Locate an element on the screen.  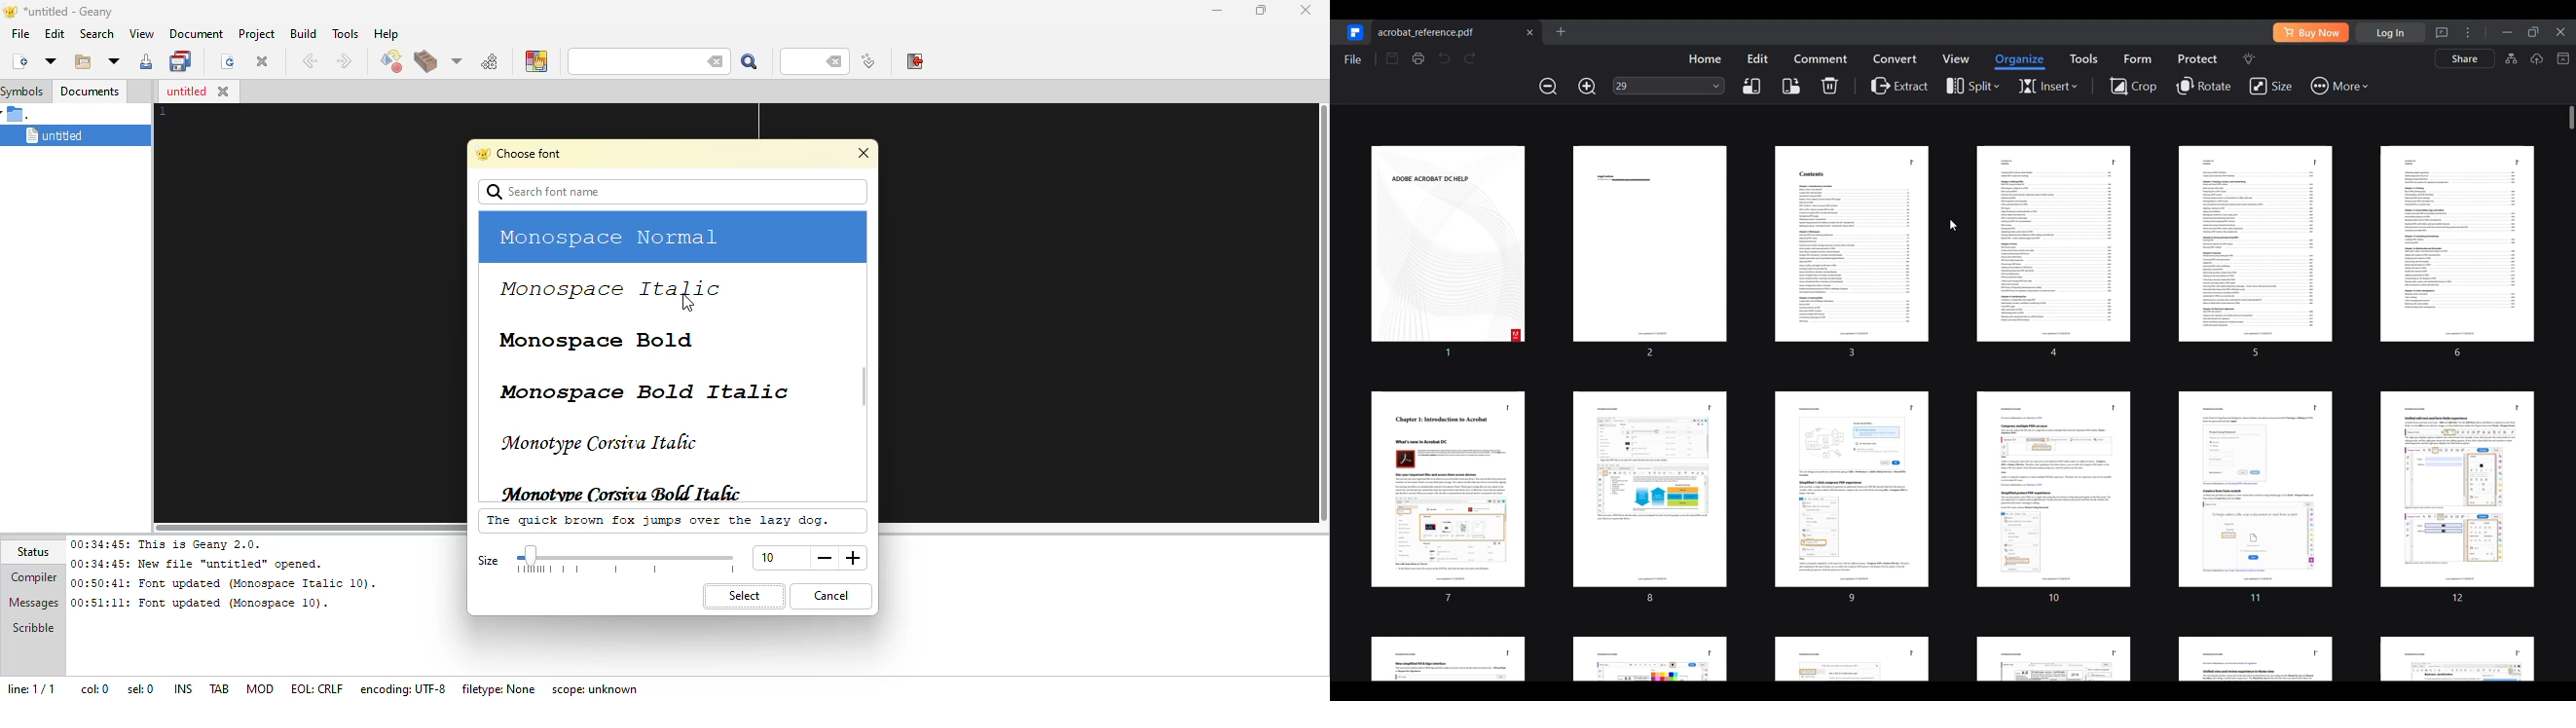
edit is located at coordinates (55, 34).